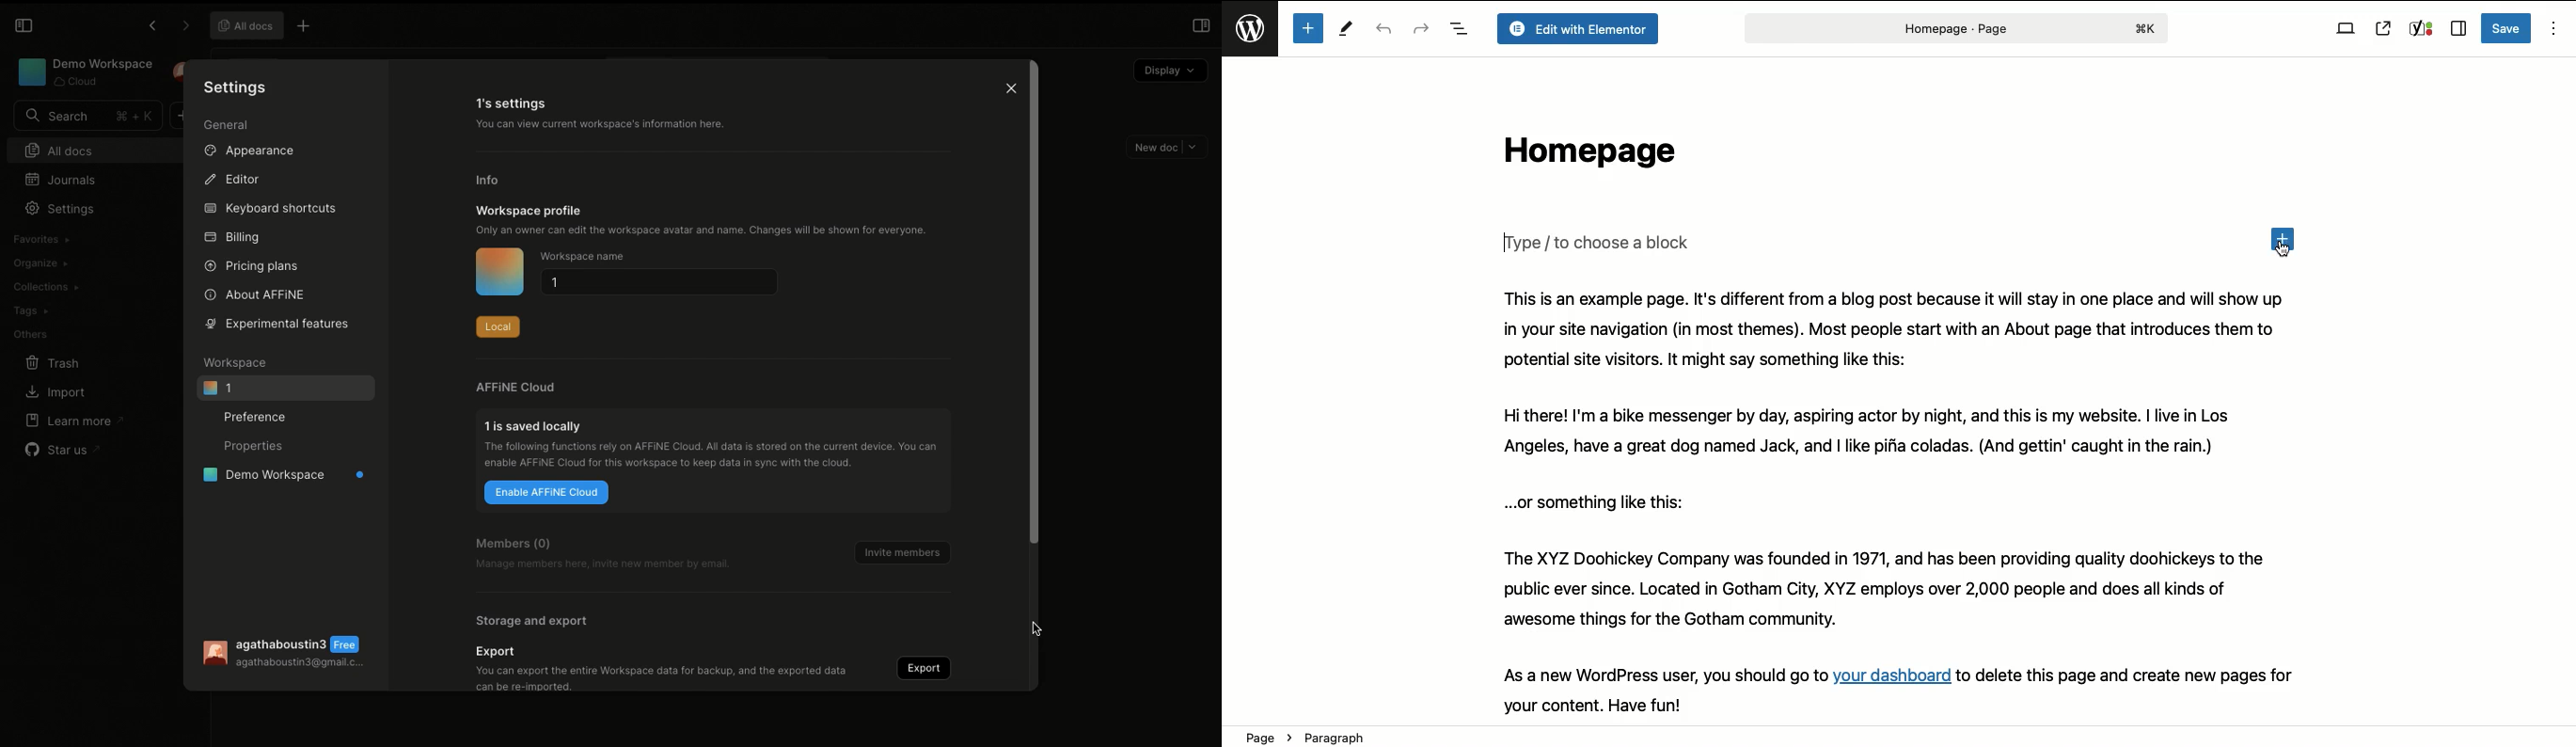 This screenshot has height=756, width=2576. What do you see at coordinates (2552, 29) in the screenshot?
I see `Options` at bounding box center [2552, 29].